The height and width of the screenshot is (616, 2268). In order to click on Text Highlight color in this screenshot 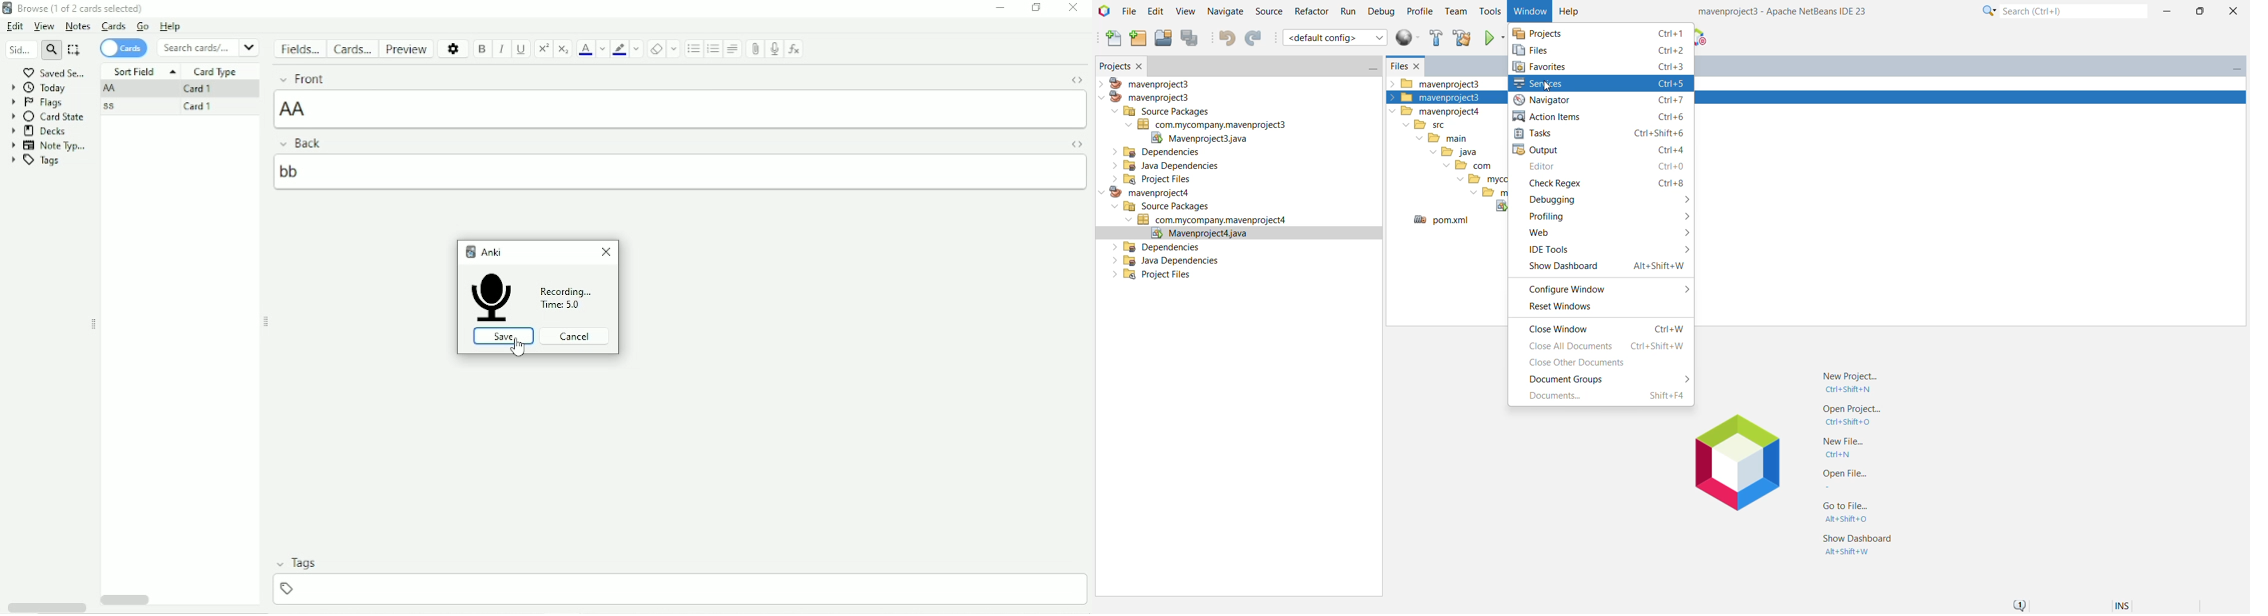, I will do `click(620, 49)`.